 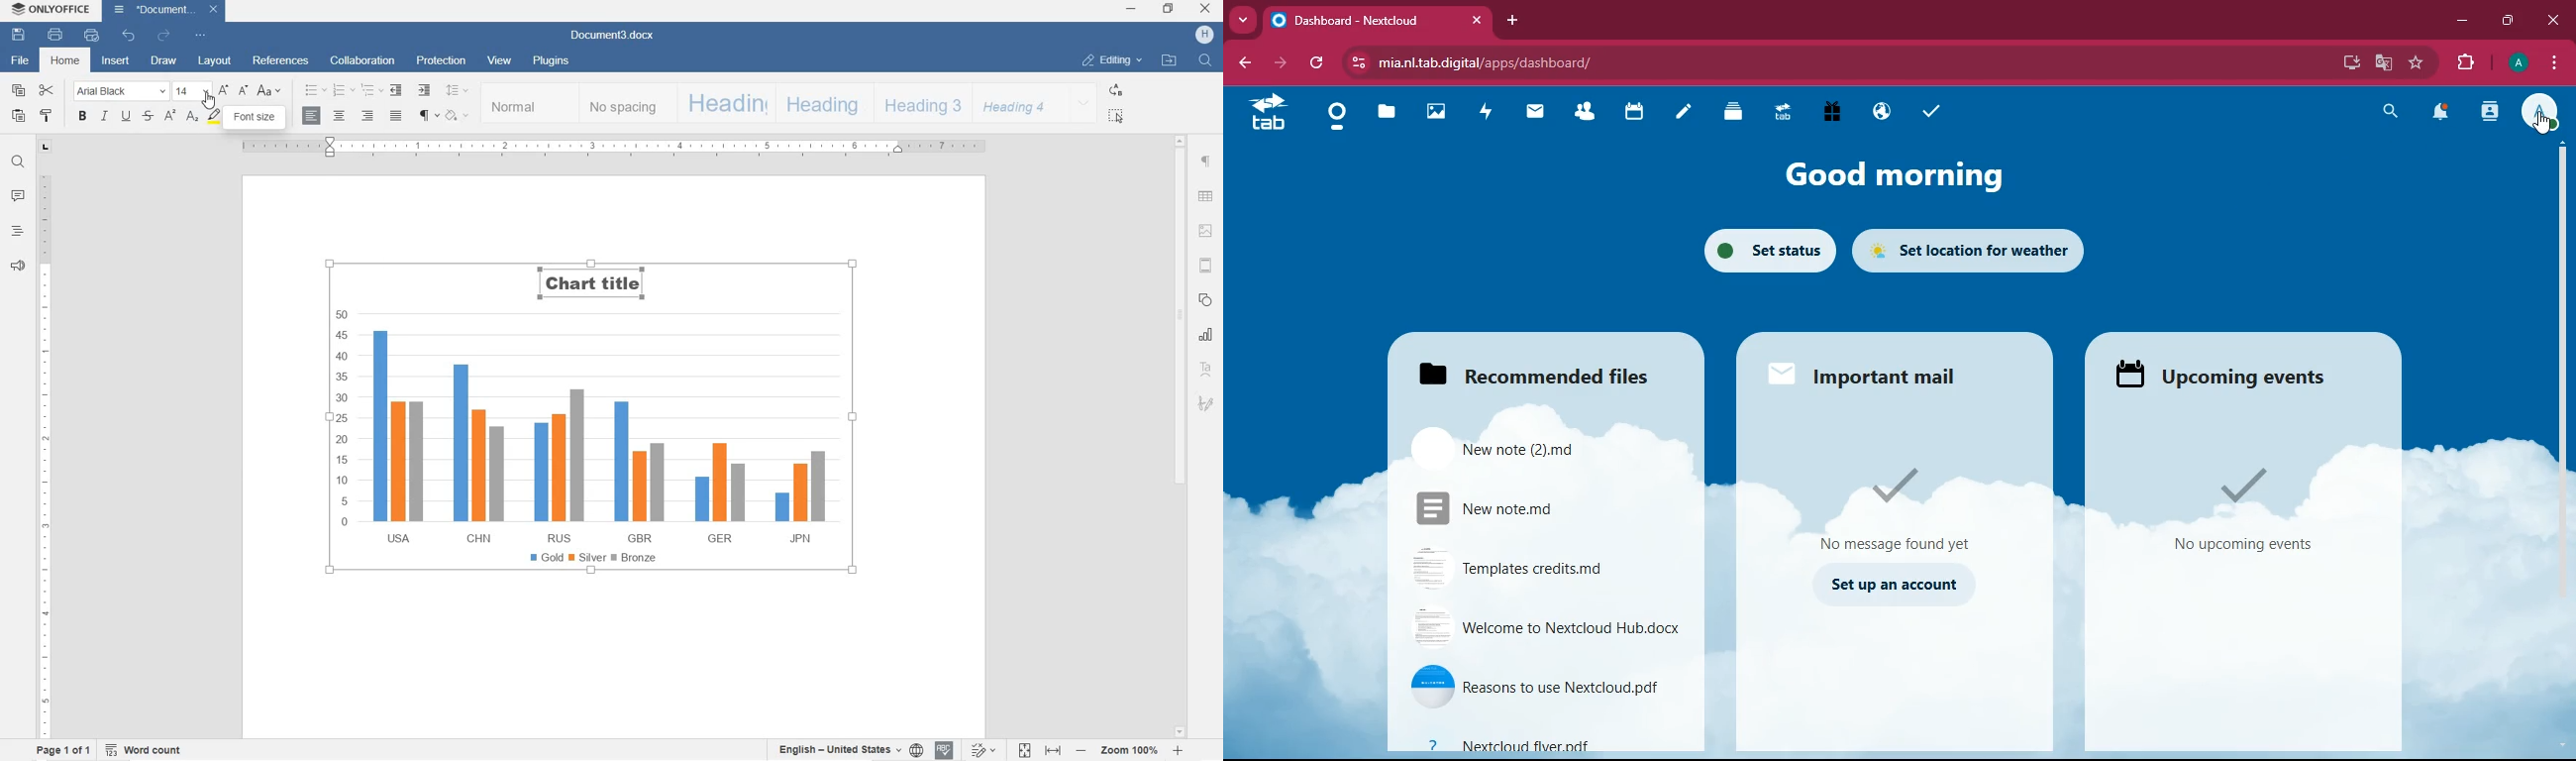 What do you see at coordinates (1480, 21) in the screenshot?
I see `close tab` at bounding box center [1480, 21].